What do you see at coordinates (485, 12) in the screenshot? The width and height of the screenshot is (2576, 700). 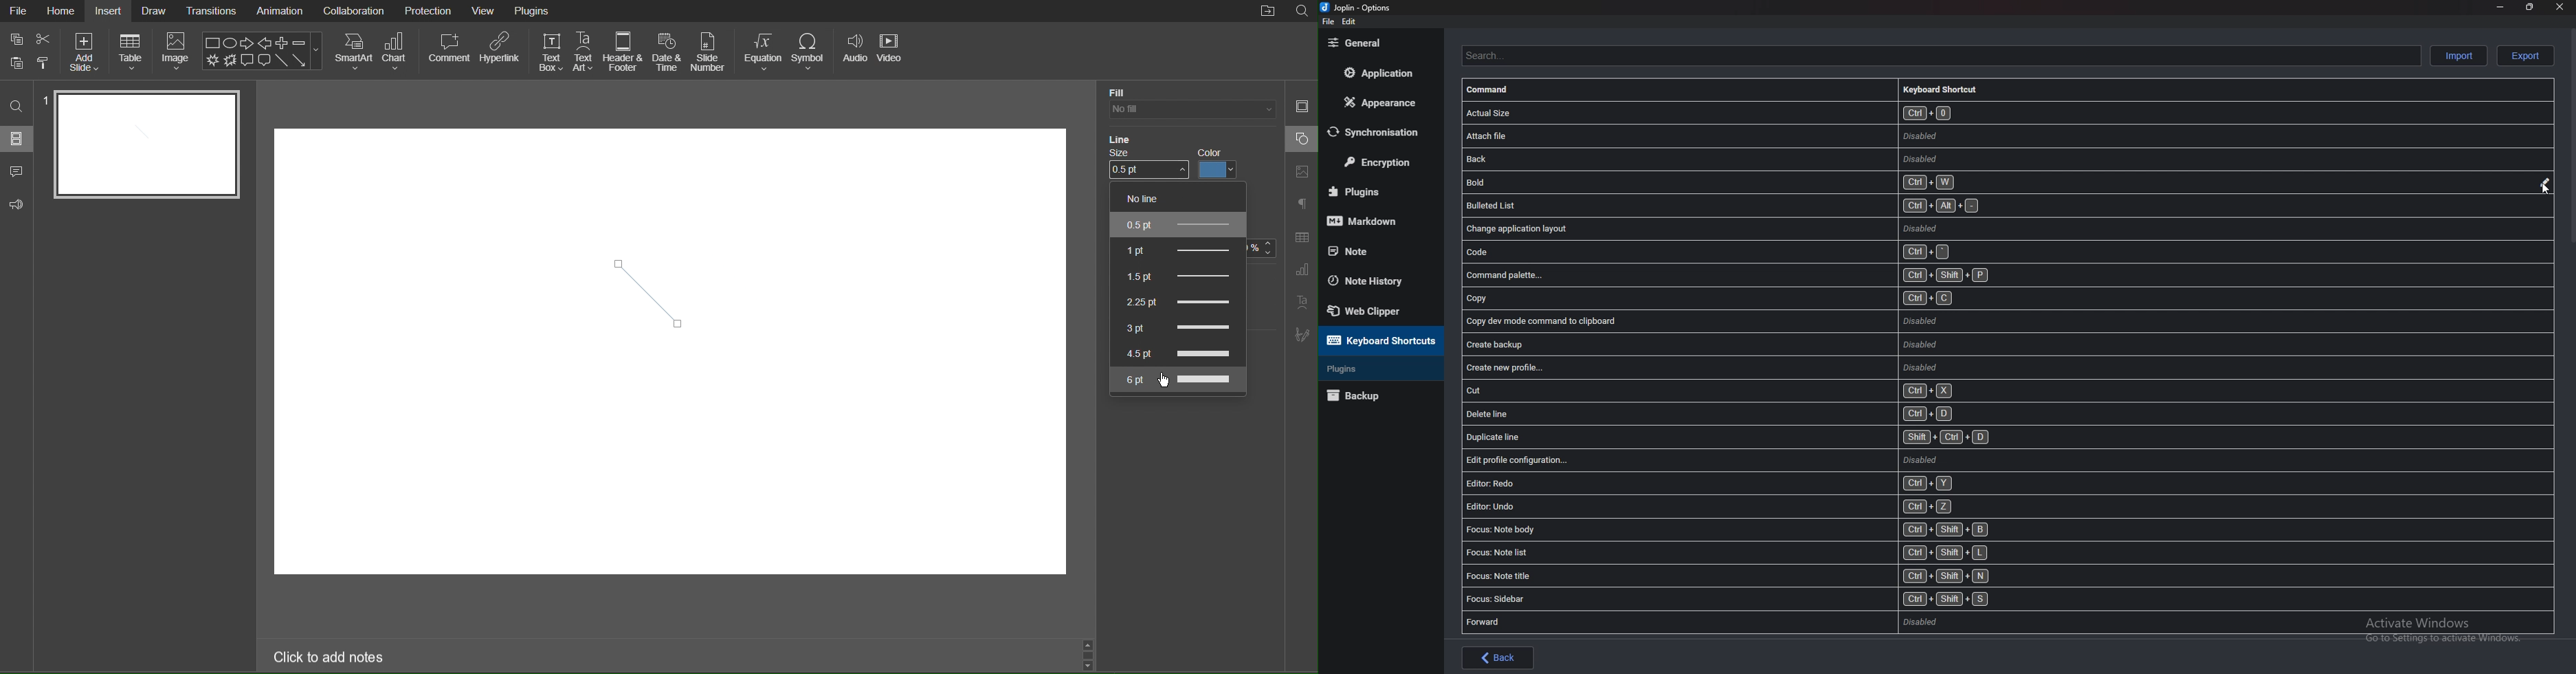 I see `View` at bounding box center [485, 12].